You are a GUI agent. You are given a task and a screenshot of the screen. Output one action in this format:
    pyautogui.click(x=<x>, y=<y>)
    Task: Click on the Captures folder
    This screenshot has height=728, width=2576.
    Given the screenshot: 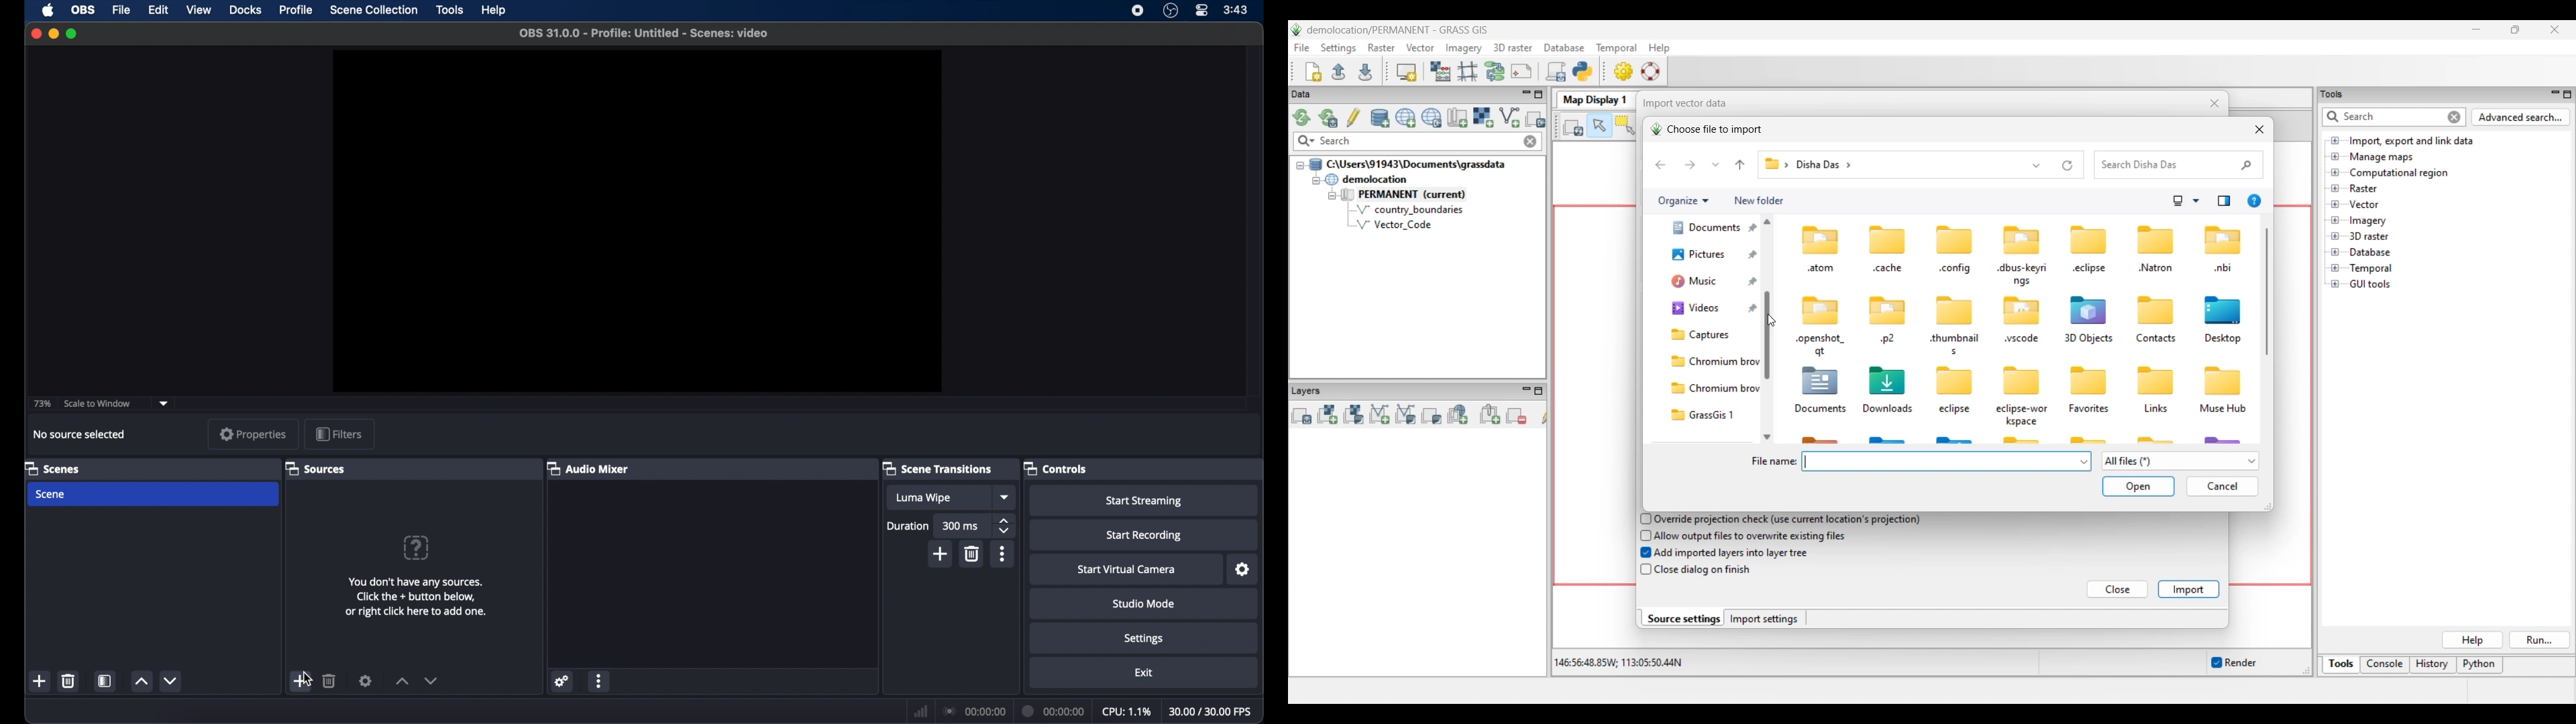 What is the action you would take?
    pyautogui.click(x=1710, y=335)
    